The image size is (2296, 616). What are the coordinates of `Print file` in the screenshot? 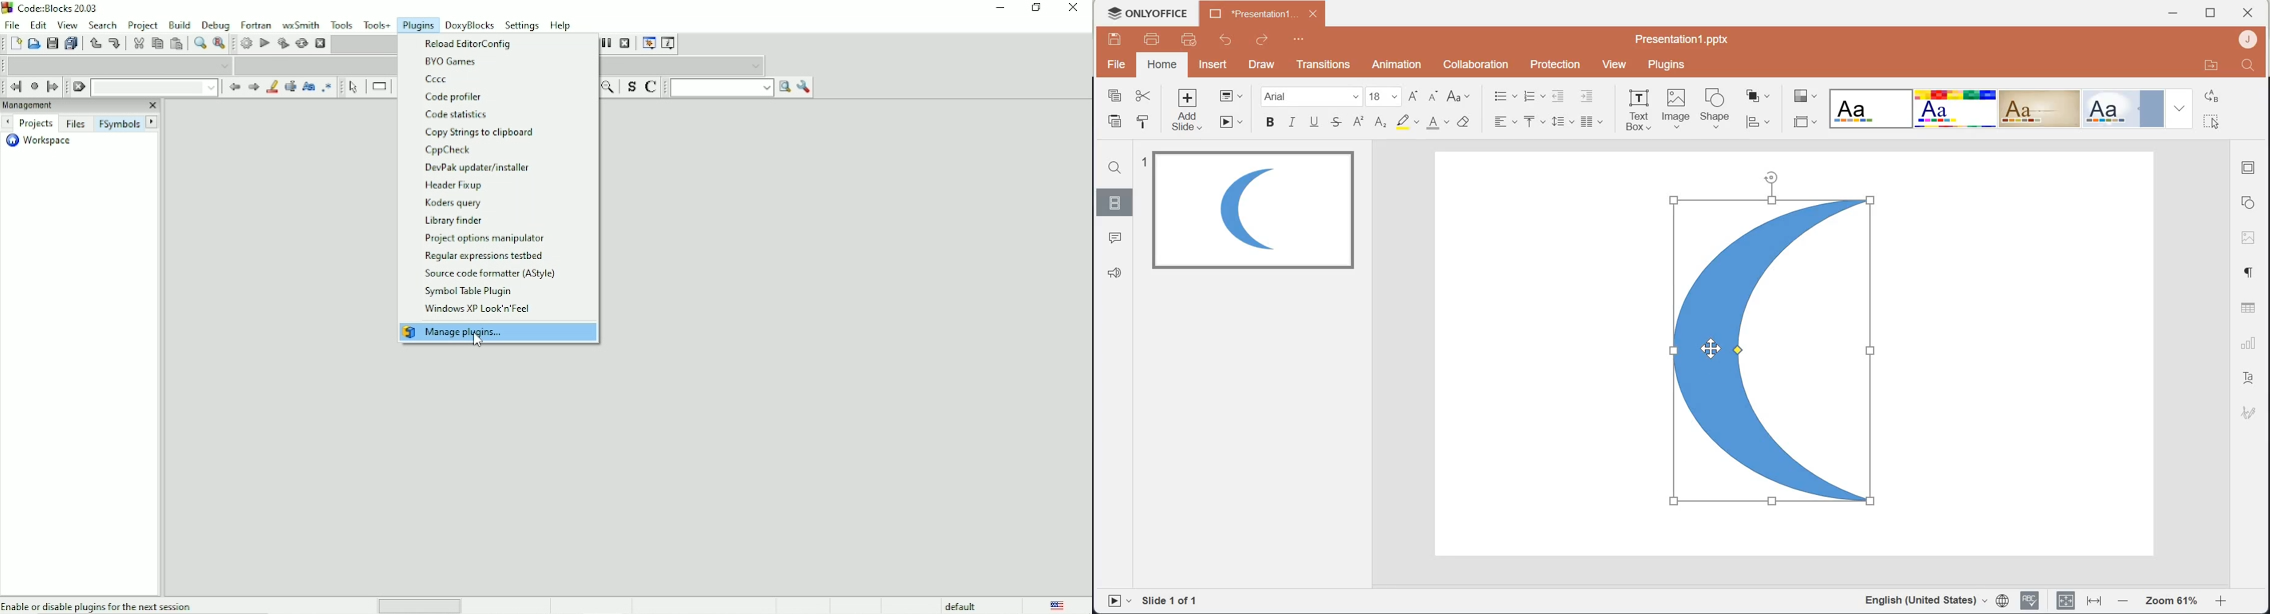 It's located at (1153, 40).